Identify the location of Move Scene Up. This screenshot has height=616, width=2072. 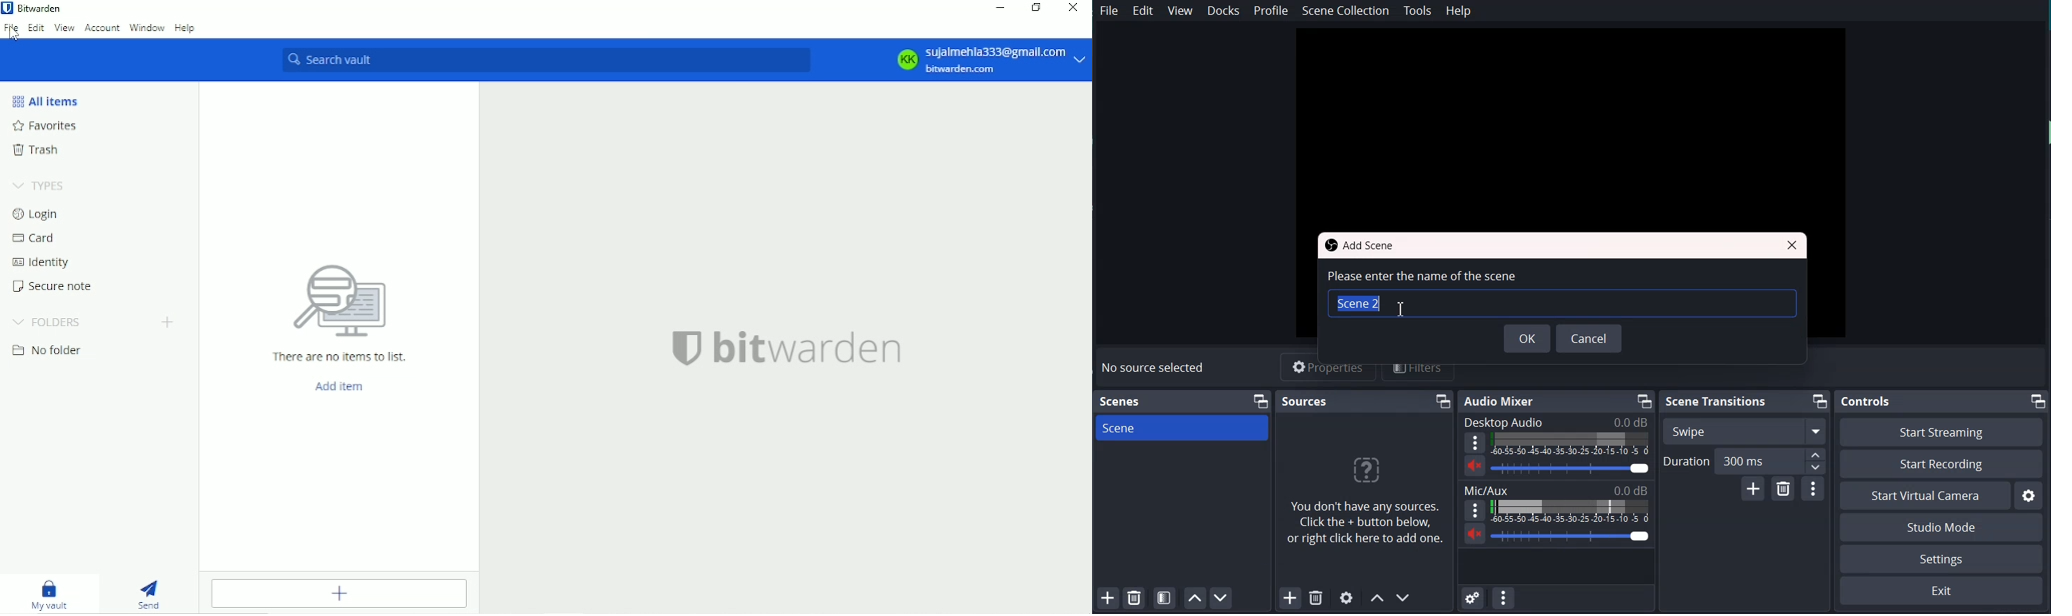
(1193, 598).